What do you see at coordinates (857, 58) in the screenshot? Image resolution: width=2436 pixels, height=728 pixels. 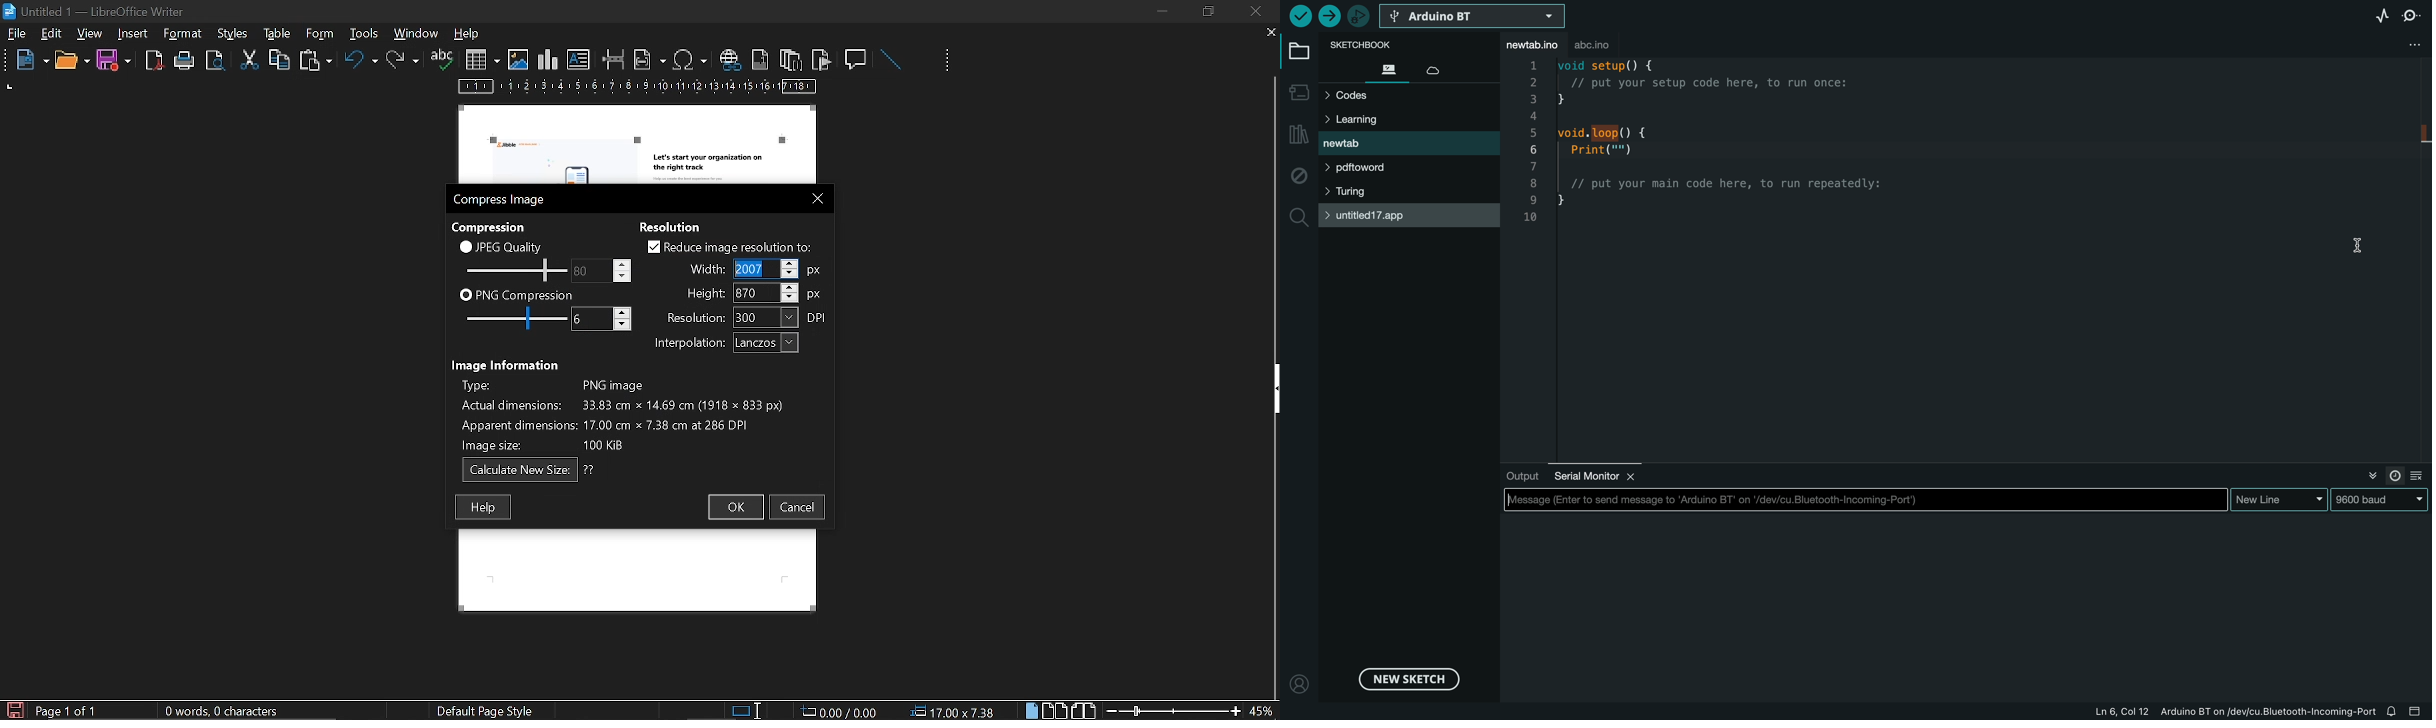 I see `insert comment` at bounding box center [857, 58].